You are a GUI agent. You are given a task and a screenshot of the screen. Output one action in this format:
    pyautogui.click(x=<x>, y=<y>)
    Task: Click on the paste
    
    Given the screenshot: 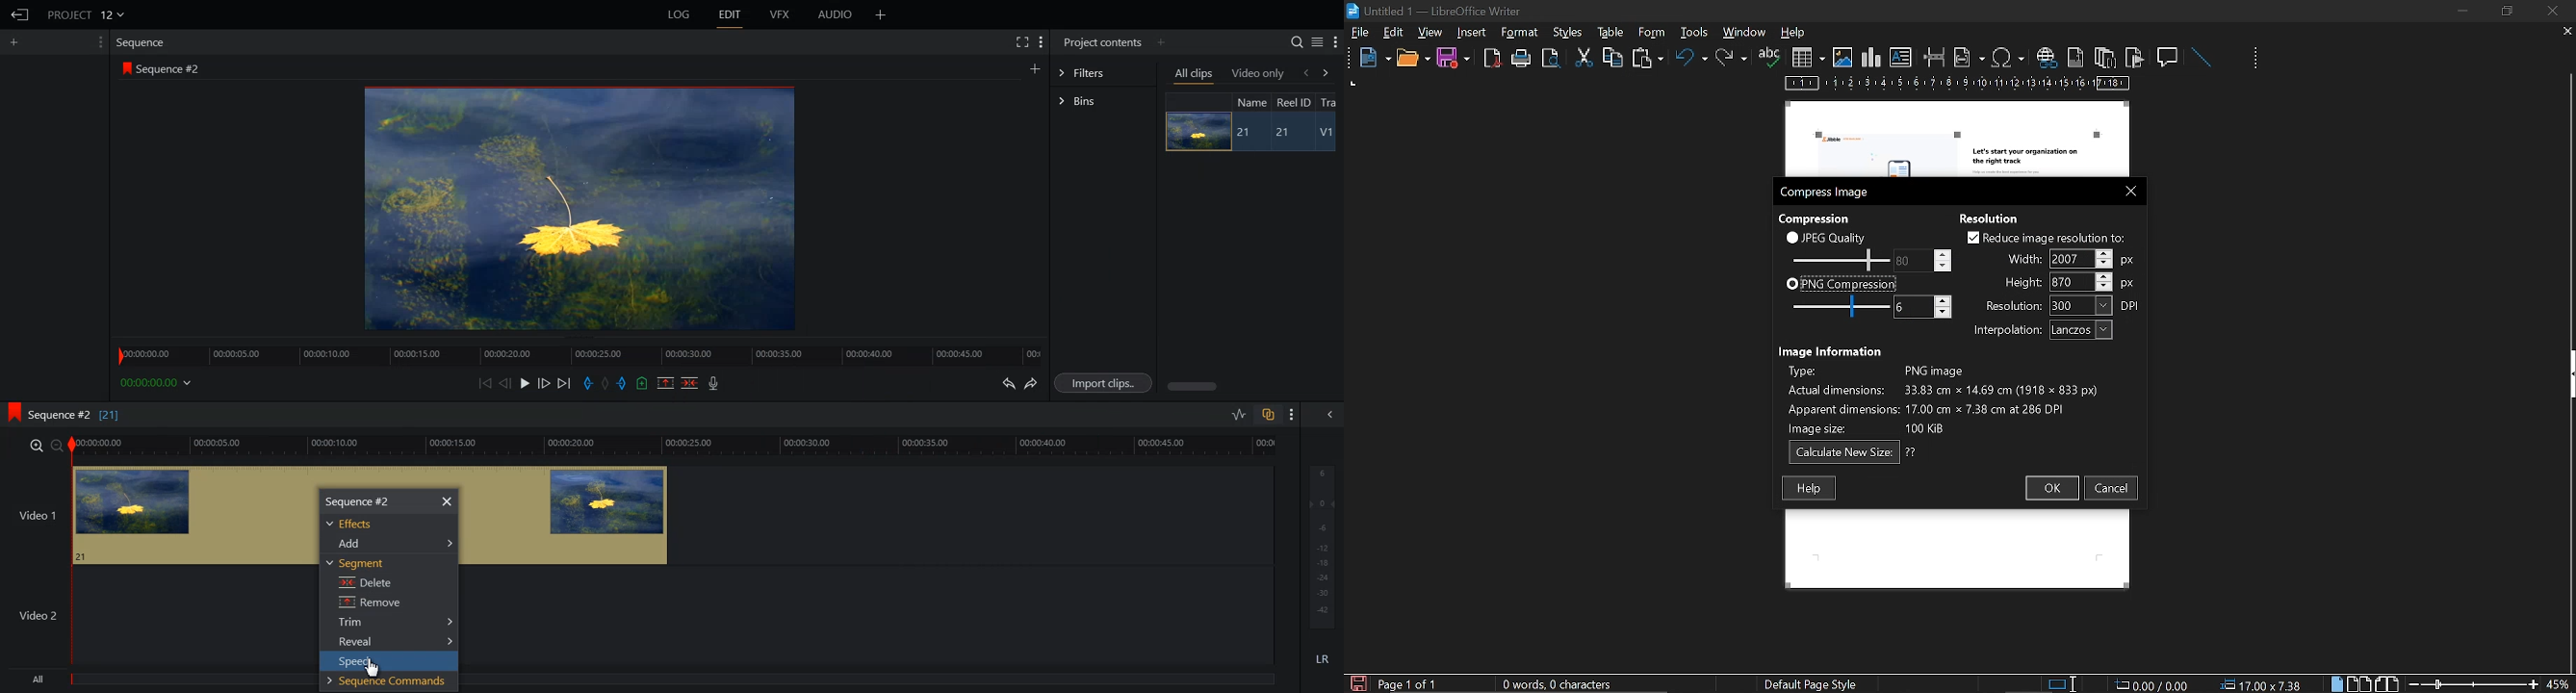 What is the action you would take?
    pyautogui.click(x=1646, y=60)
    